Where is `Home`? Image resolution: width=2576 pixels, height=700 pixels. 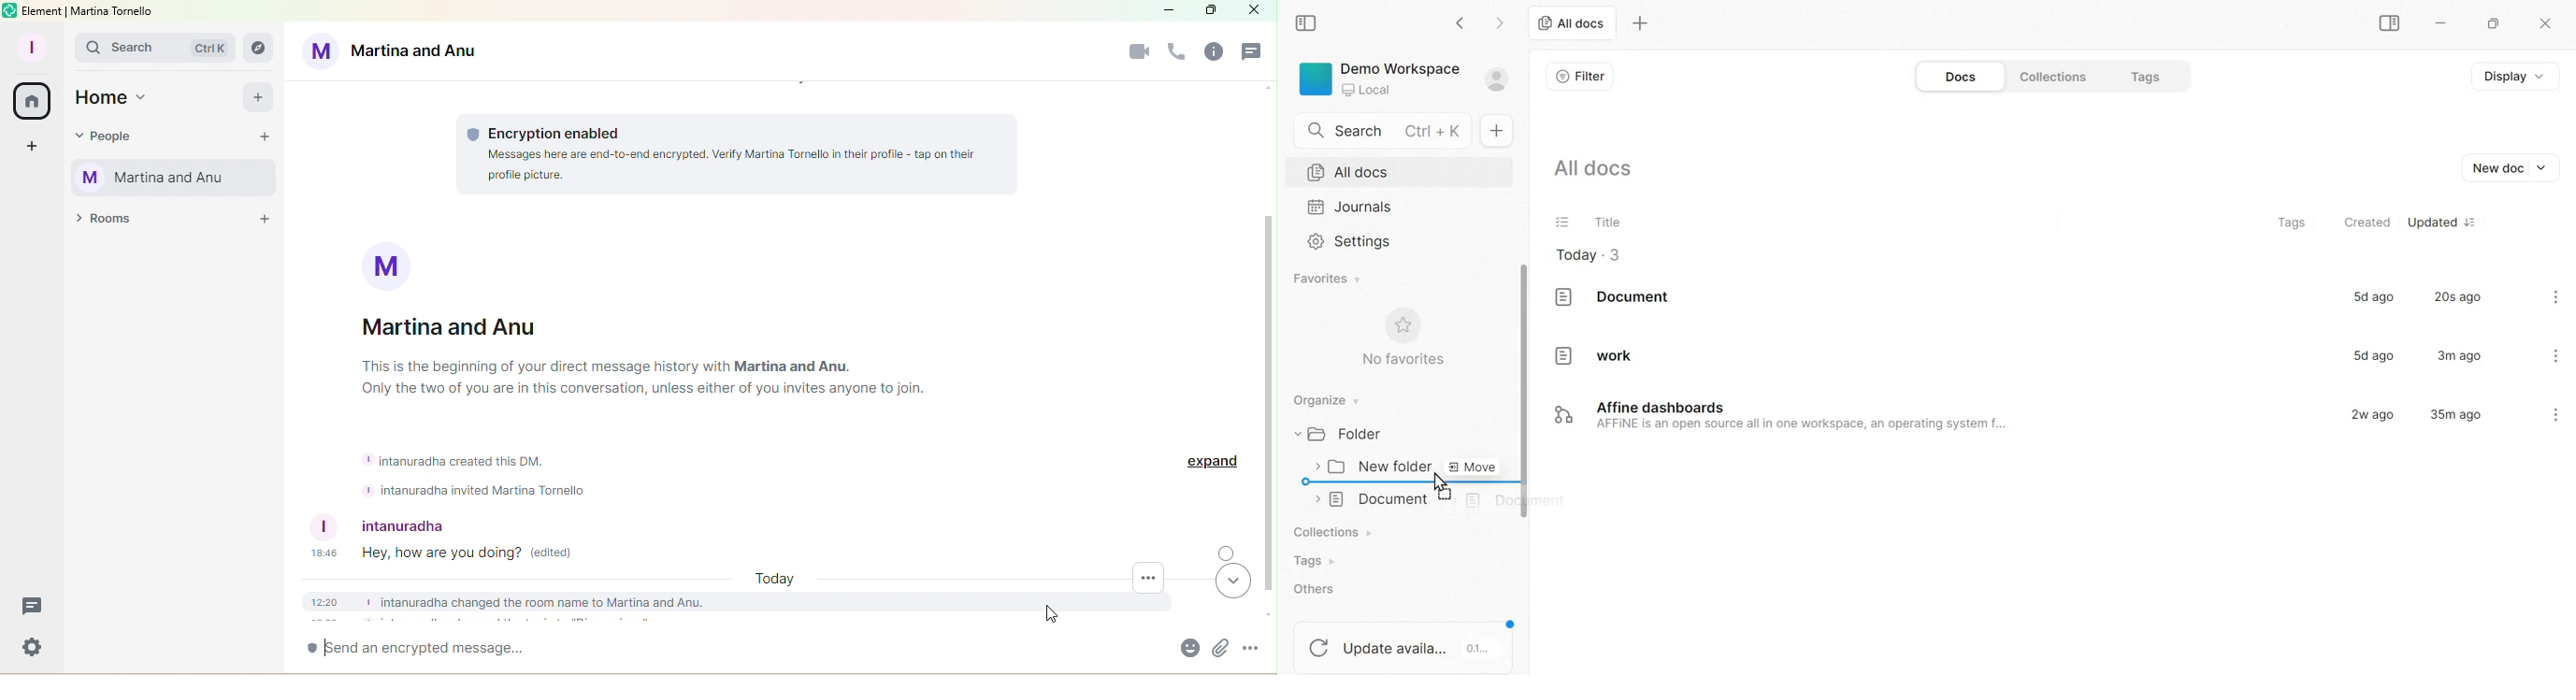 Home is located at coordinates (116, 98).